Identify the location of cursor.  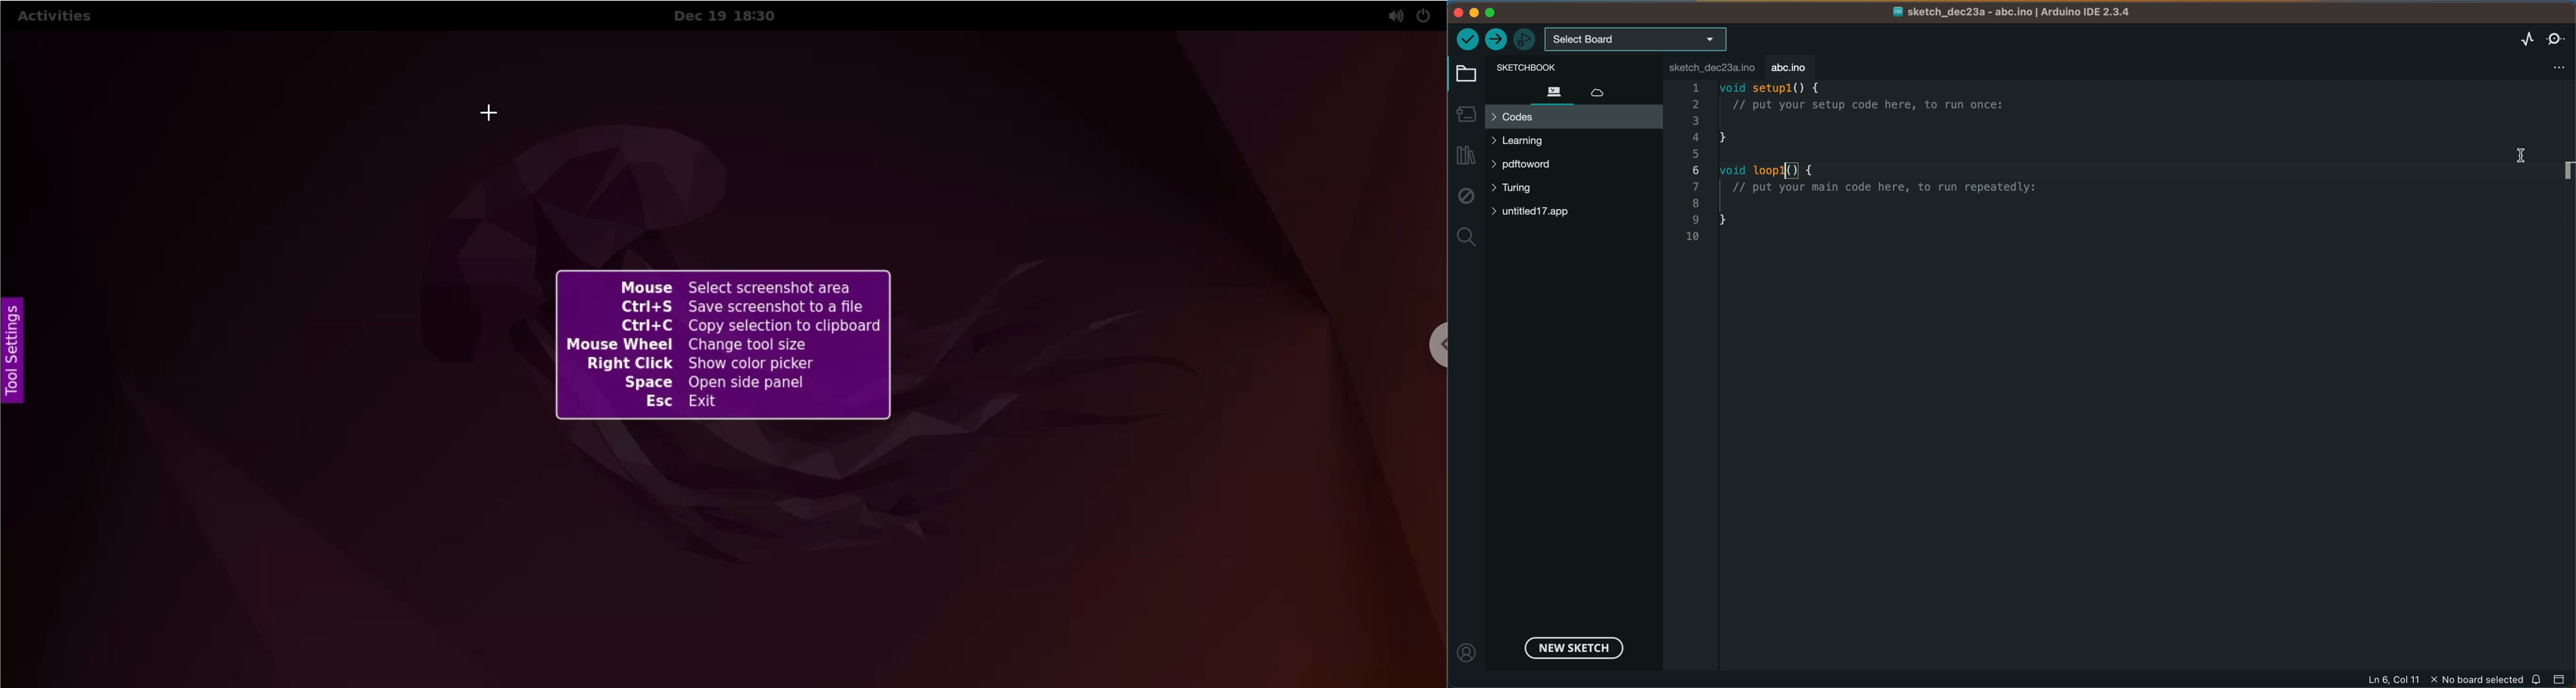
(2521, 155).